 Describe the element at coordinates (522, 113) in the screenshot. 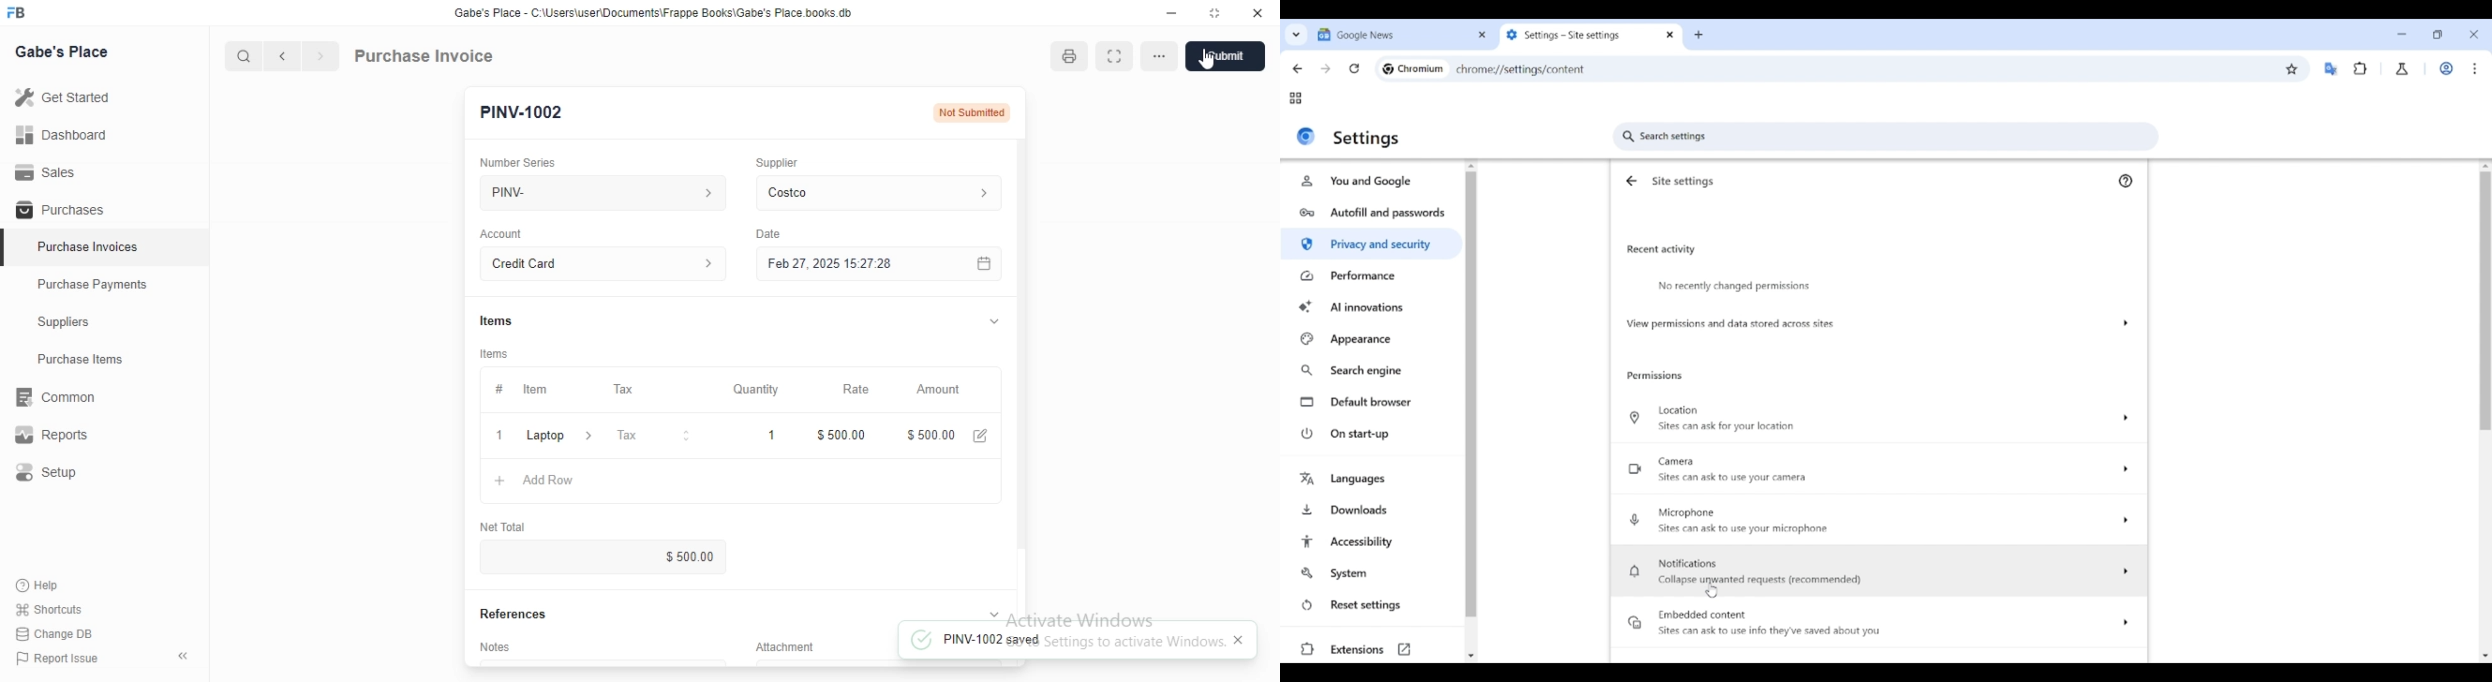

I see `PINV-1002` at that location.